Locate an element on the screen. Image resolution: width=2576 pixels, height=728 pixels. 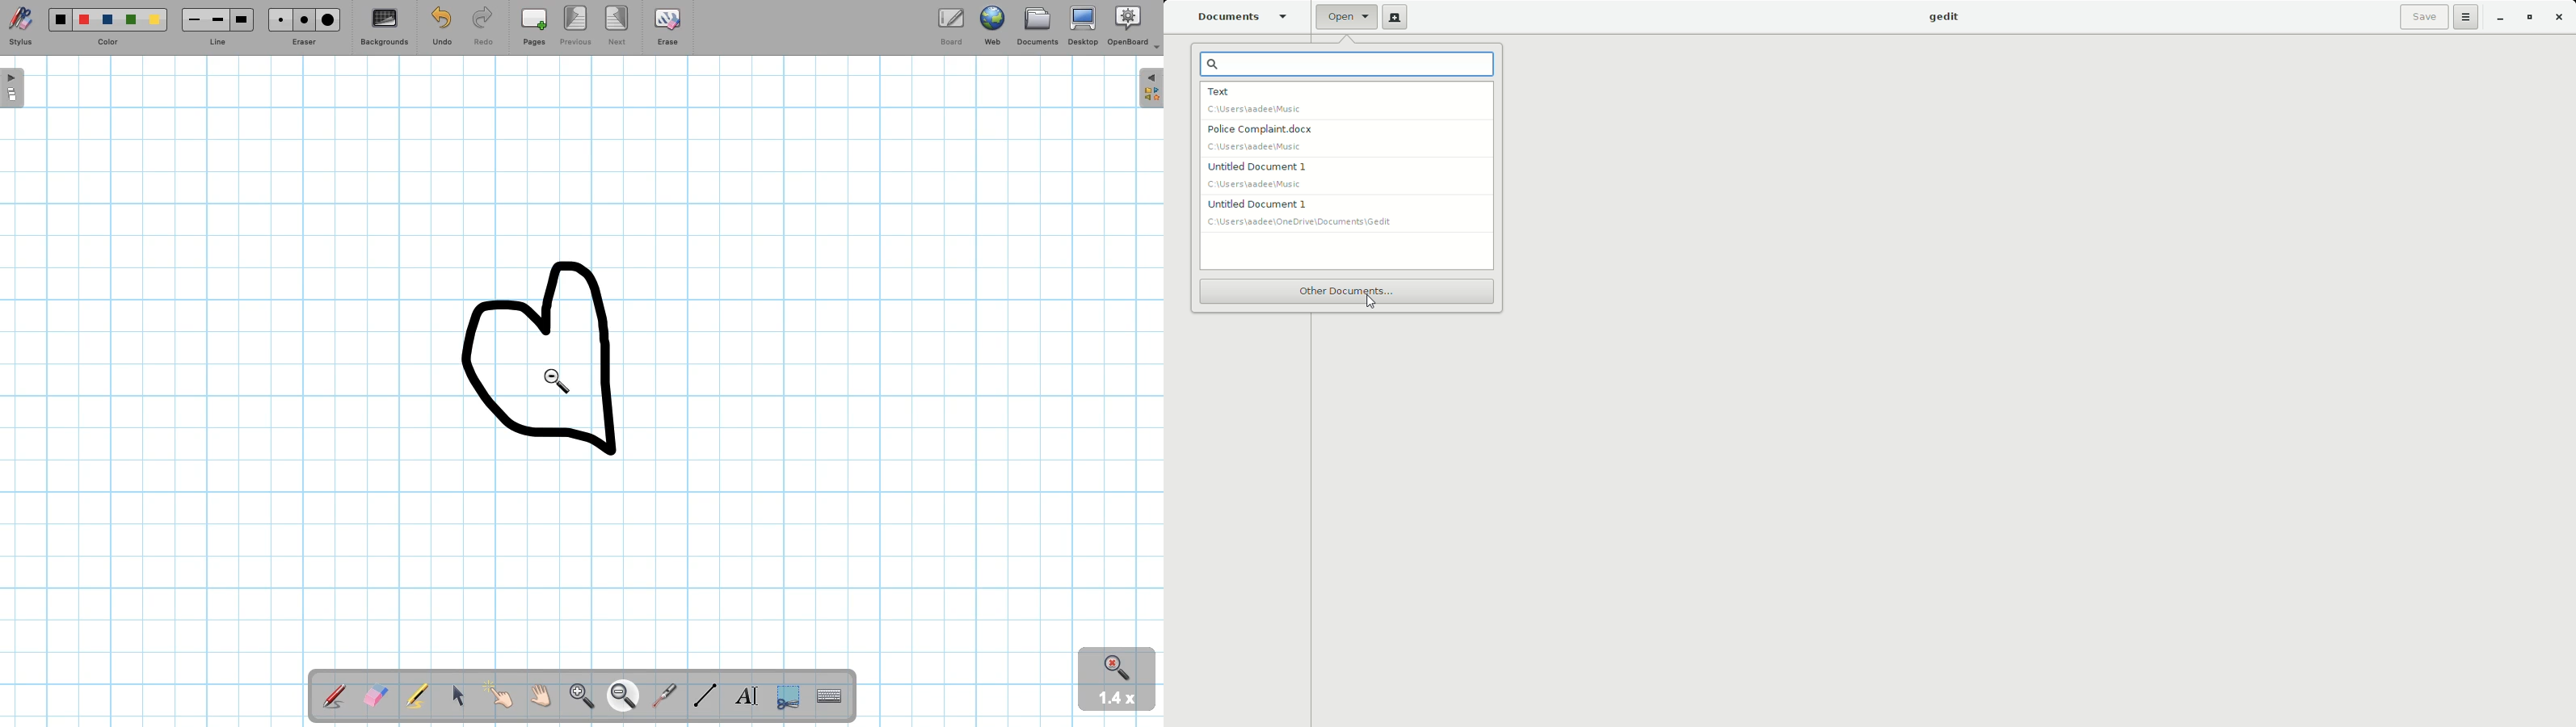
Zoom out point is located at coordinates (557, 381).